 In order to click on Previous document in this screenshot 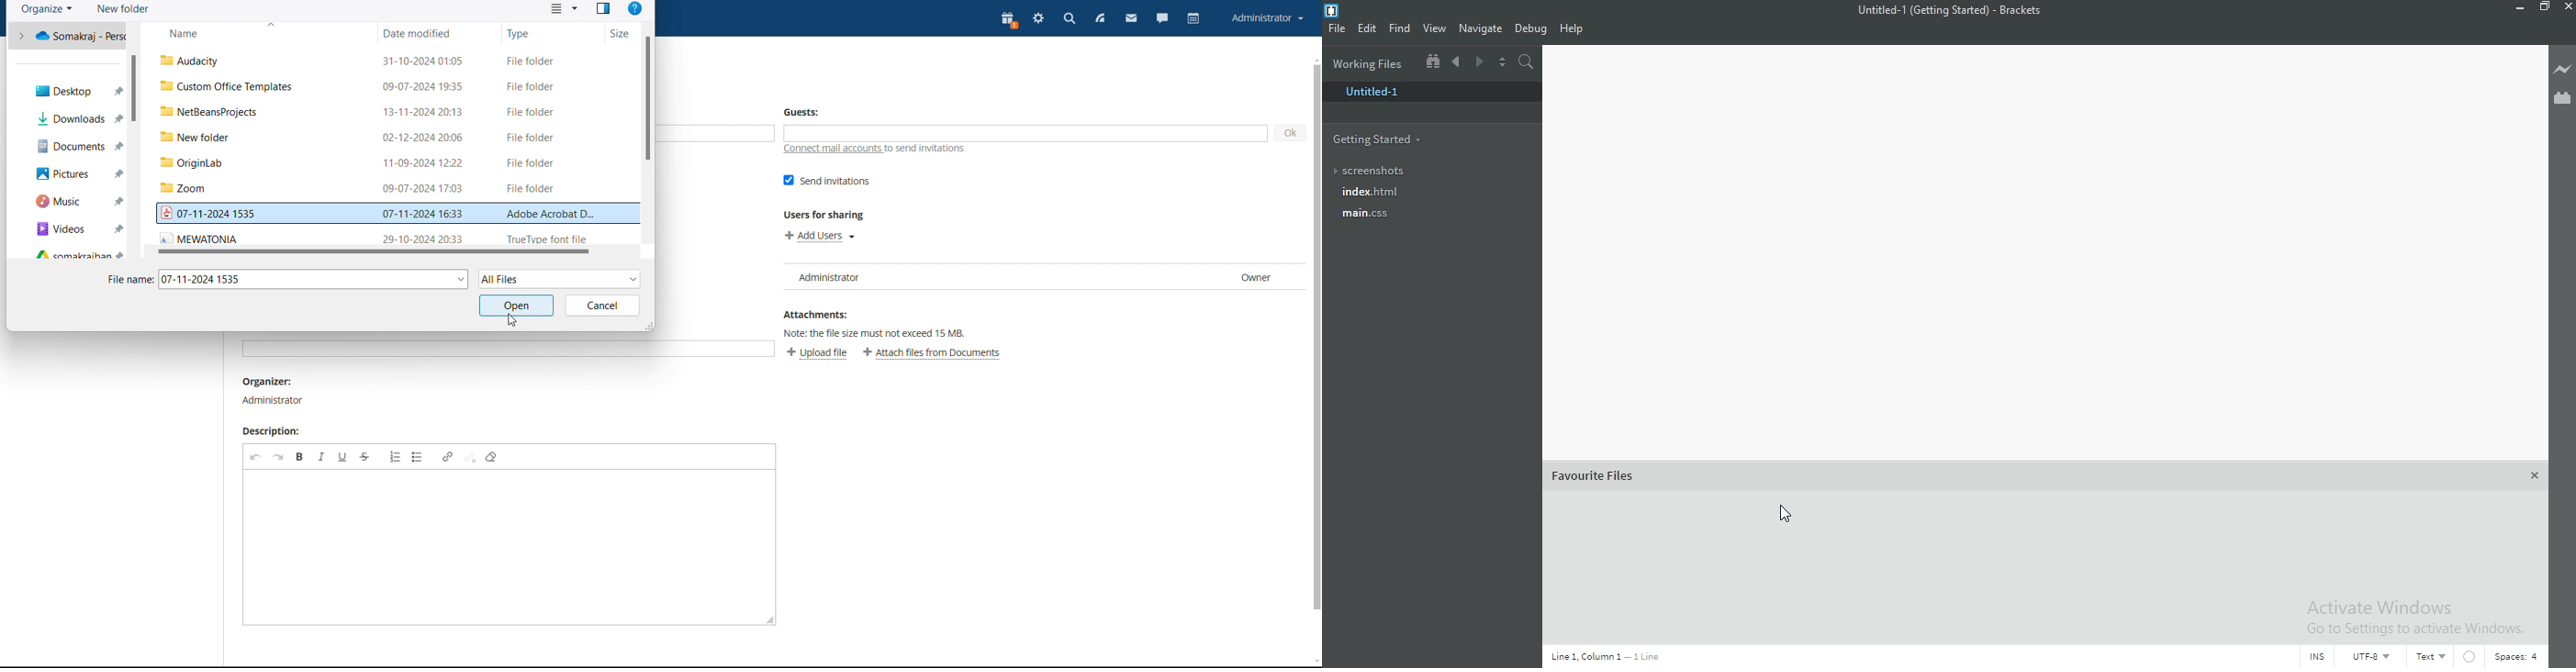, I will do `click(1460, 65)`.